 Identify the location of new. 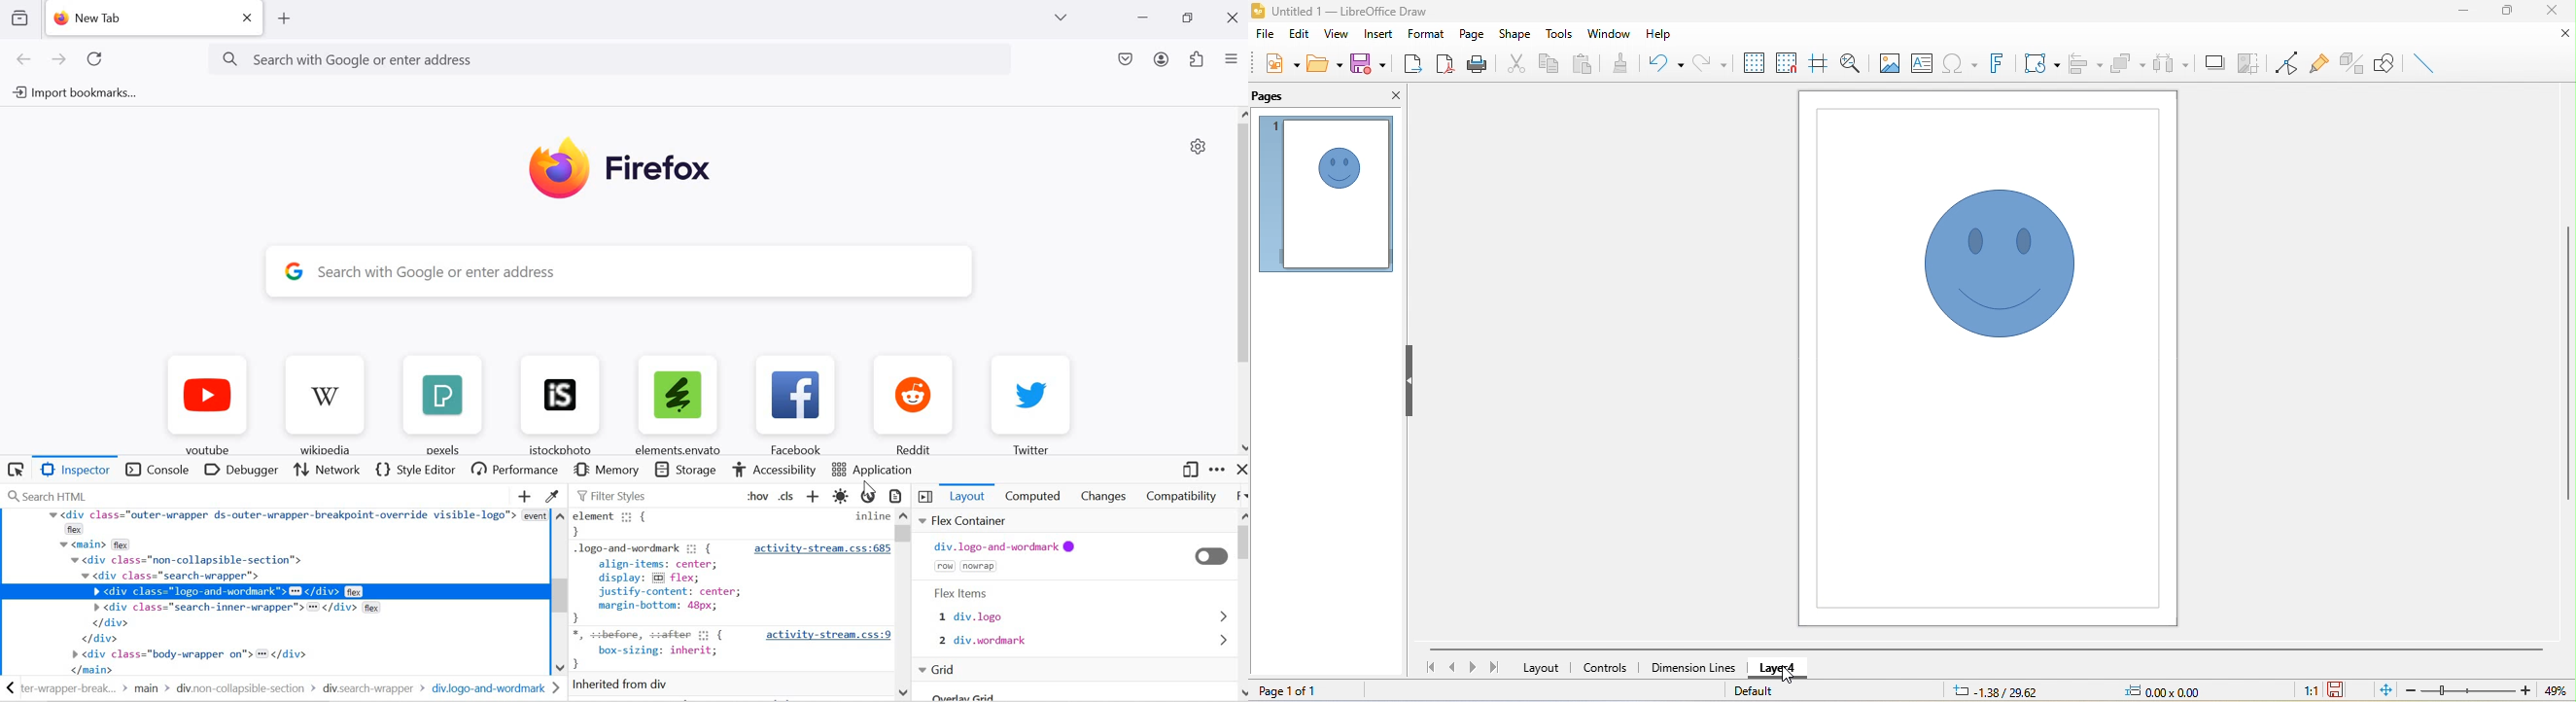
(1281, 66).